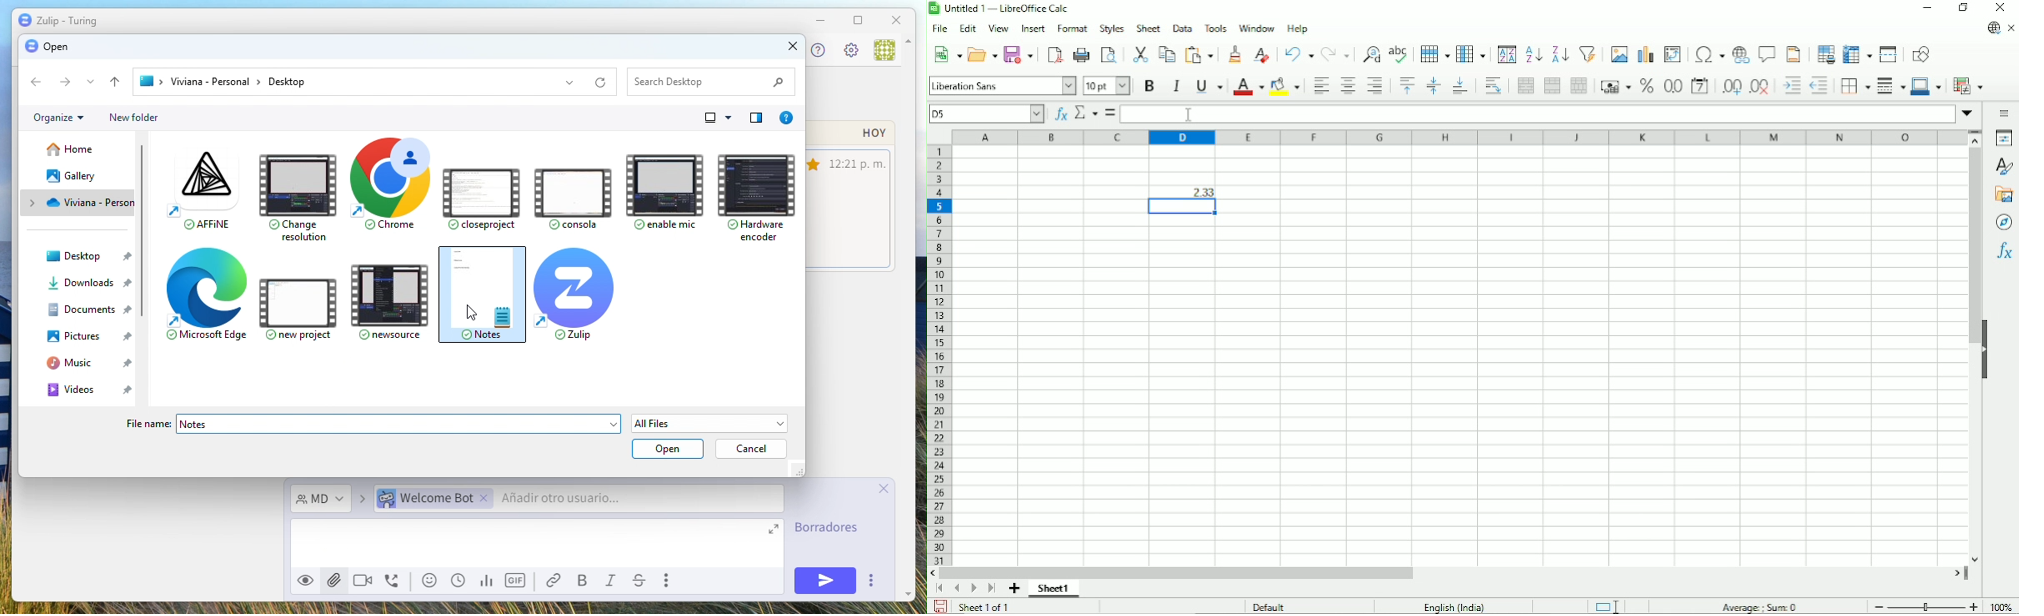 The image size is (2044, 616). What do you see at coordinates (786, 118) in the screenshot?
I see `Help` at bounding box center [786, 118].